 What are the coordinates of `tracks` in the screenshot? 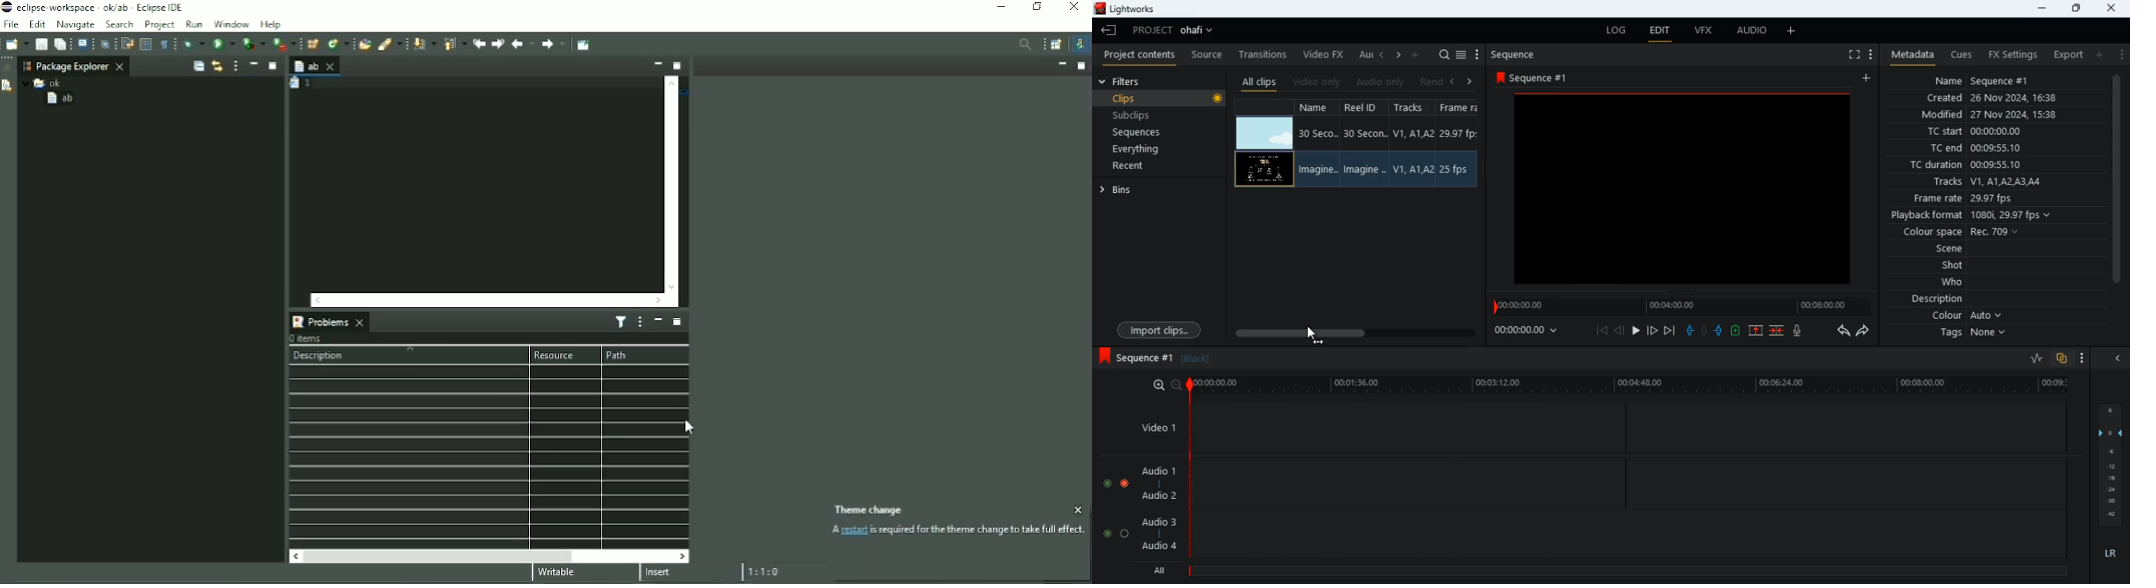 It's located at (1983, 182).